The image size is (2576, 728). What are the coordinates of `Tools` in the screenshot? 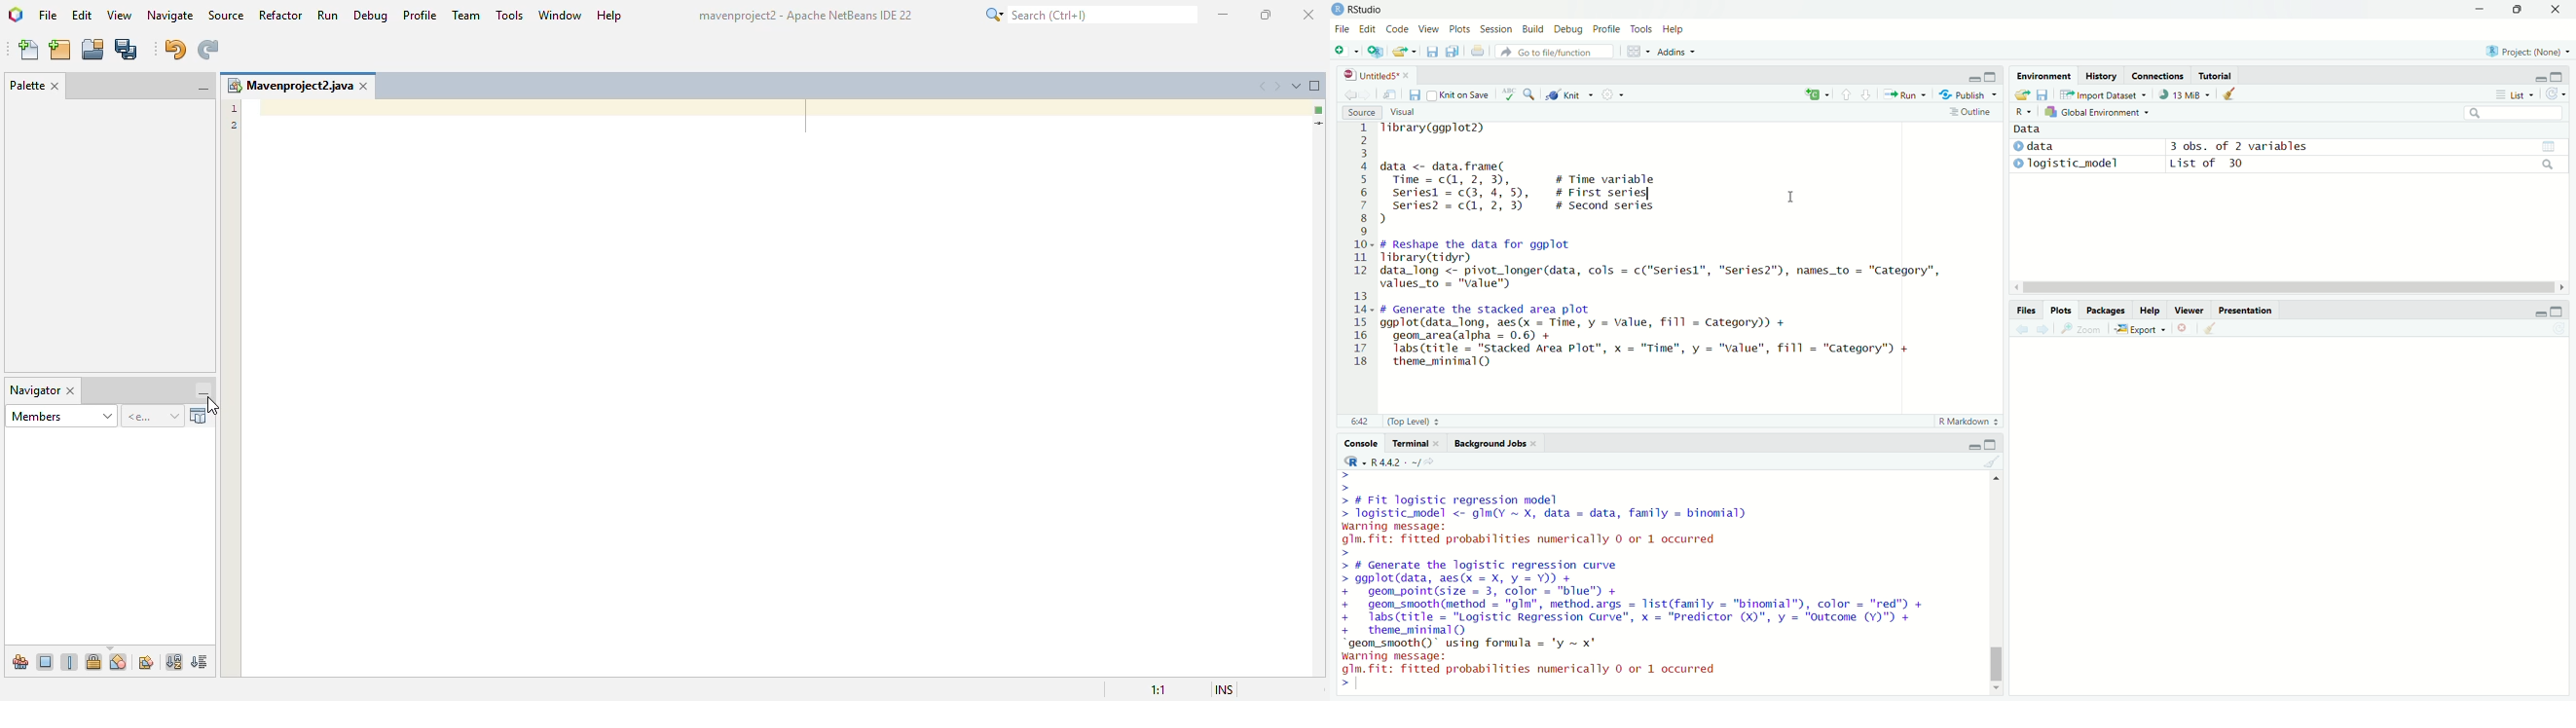 It's located at (1641, 29).